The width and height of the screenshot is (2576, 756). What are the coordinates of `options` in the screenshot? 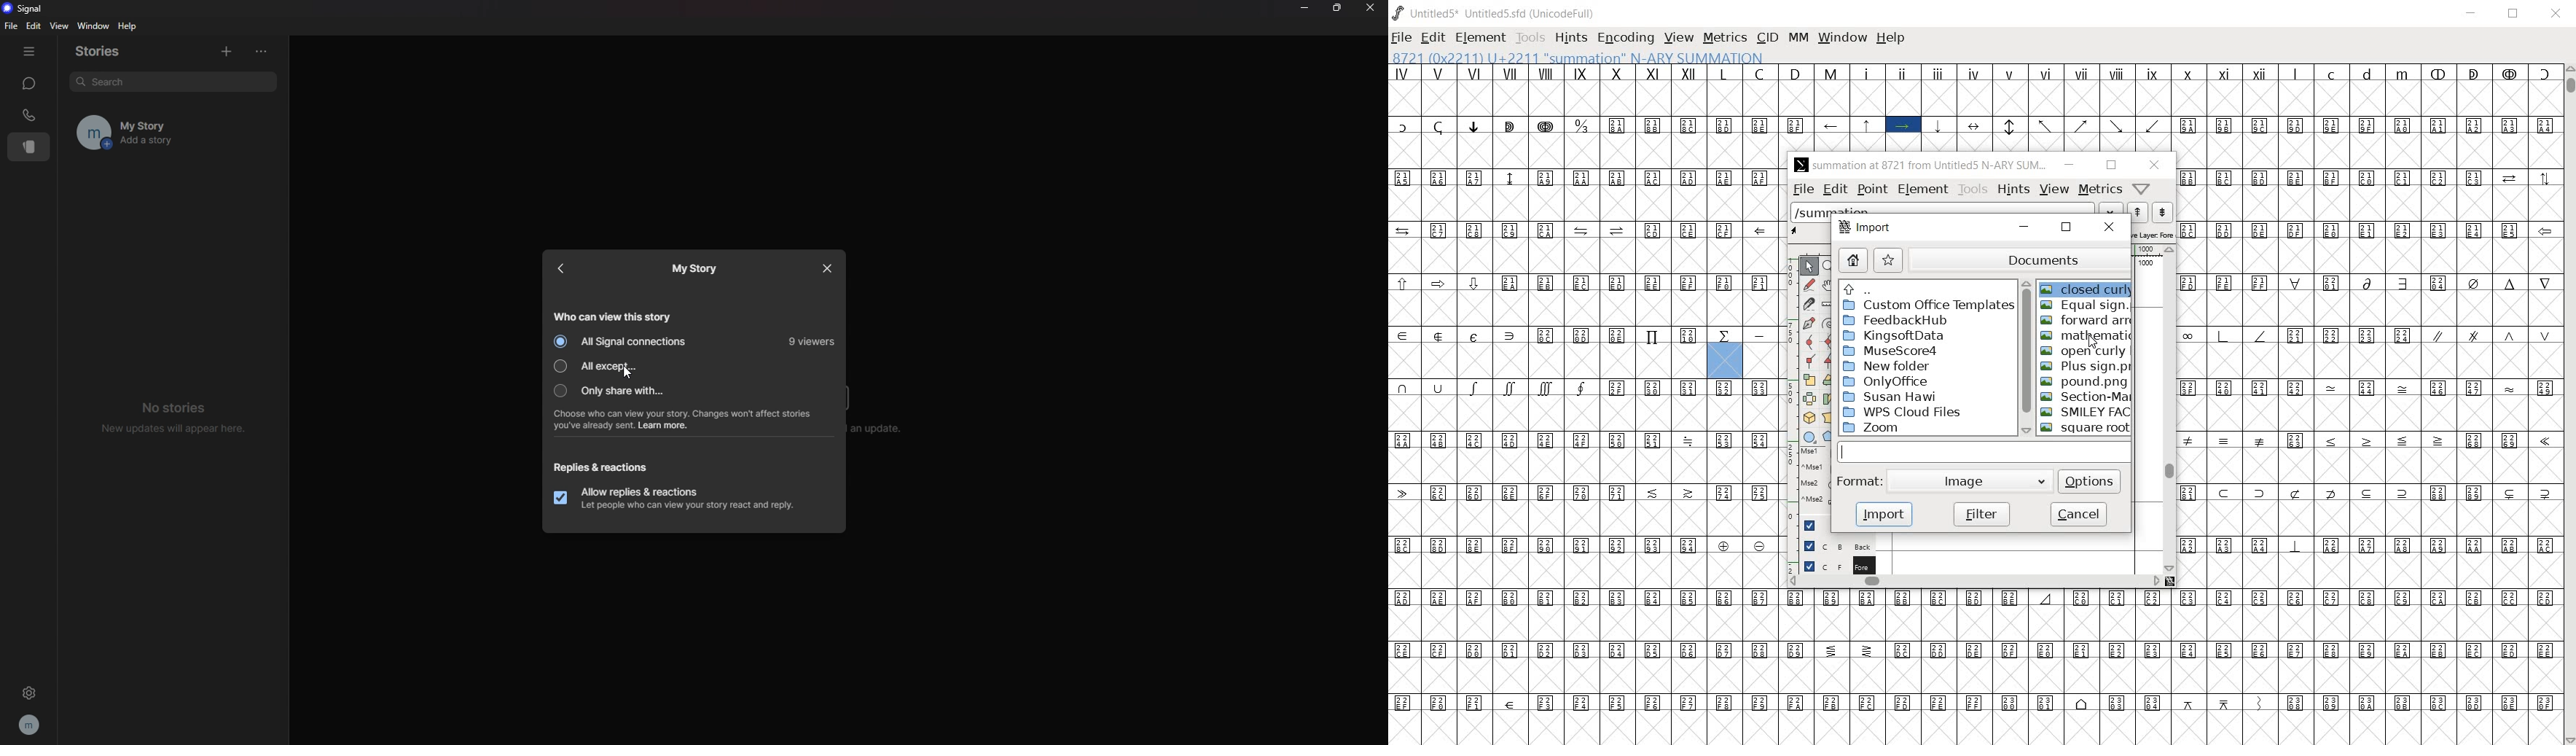 It's located at (265, 51).